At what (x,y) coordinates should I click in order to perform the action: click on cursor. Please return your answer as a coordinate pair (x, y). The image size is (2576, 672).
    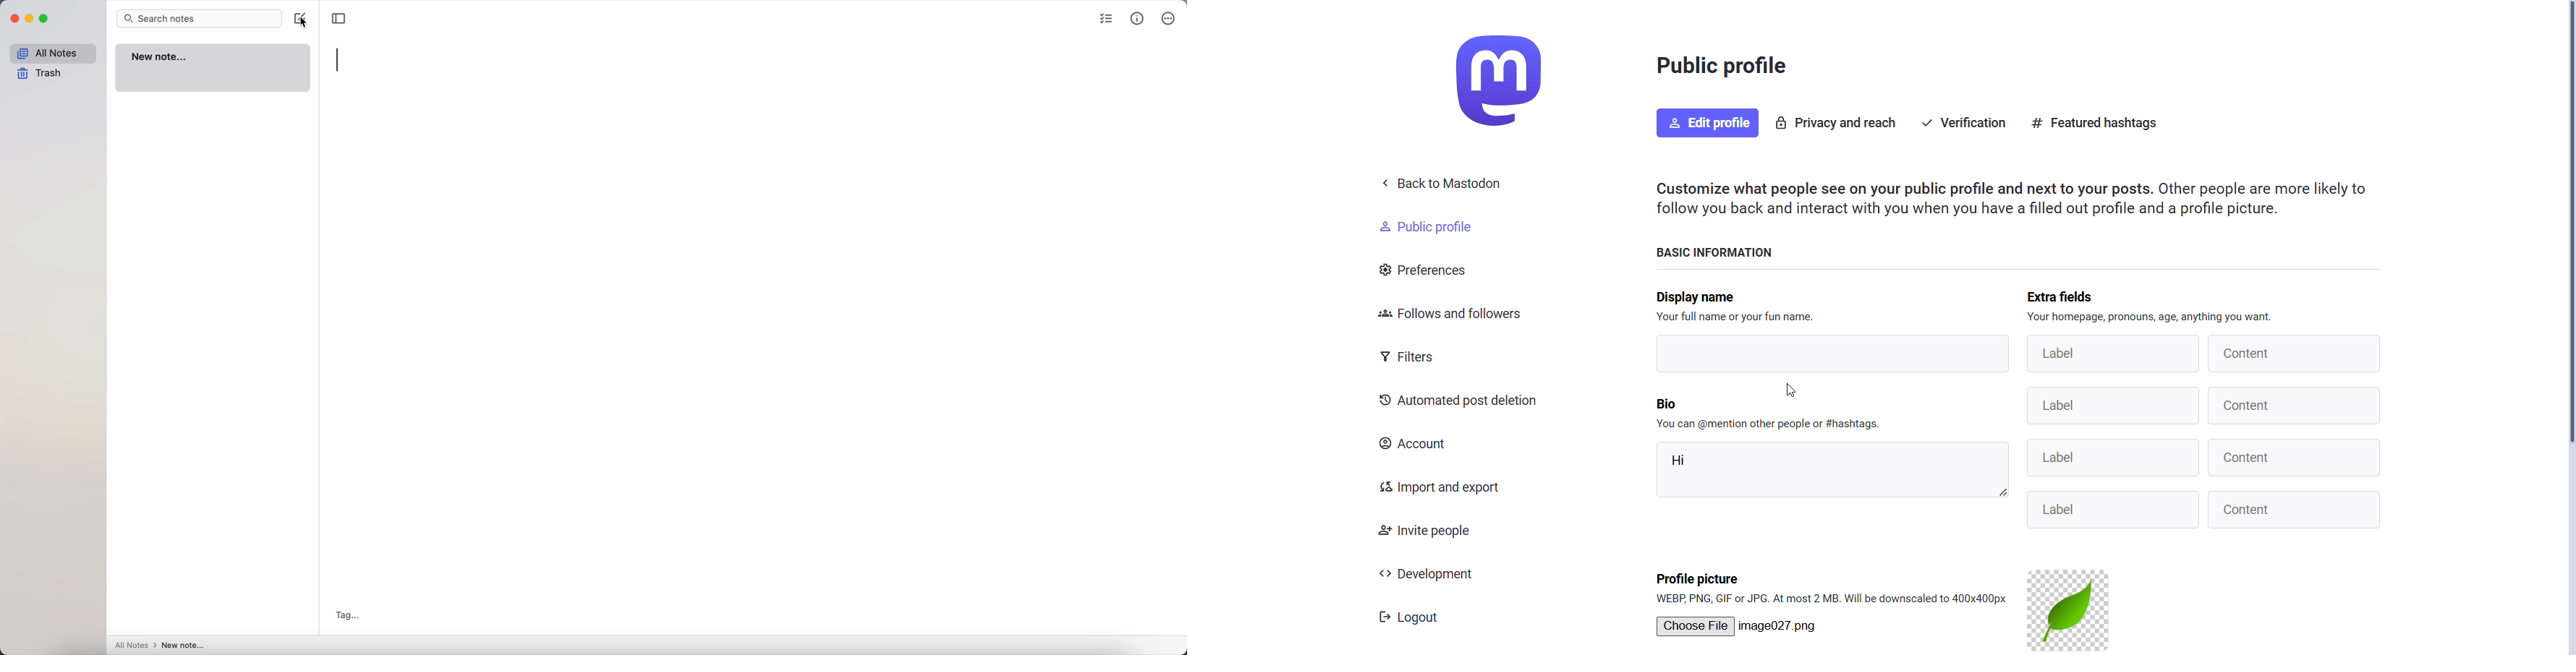
    Looking at the image, I should click on (1788, 393).